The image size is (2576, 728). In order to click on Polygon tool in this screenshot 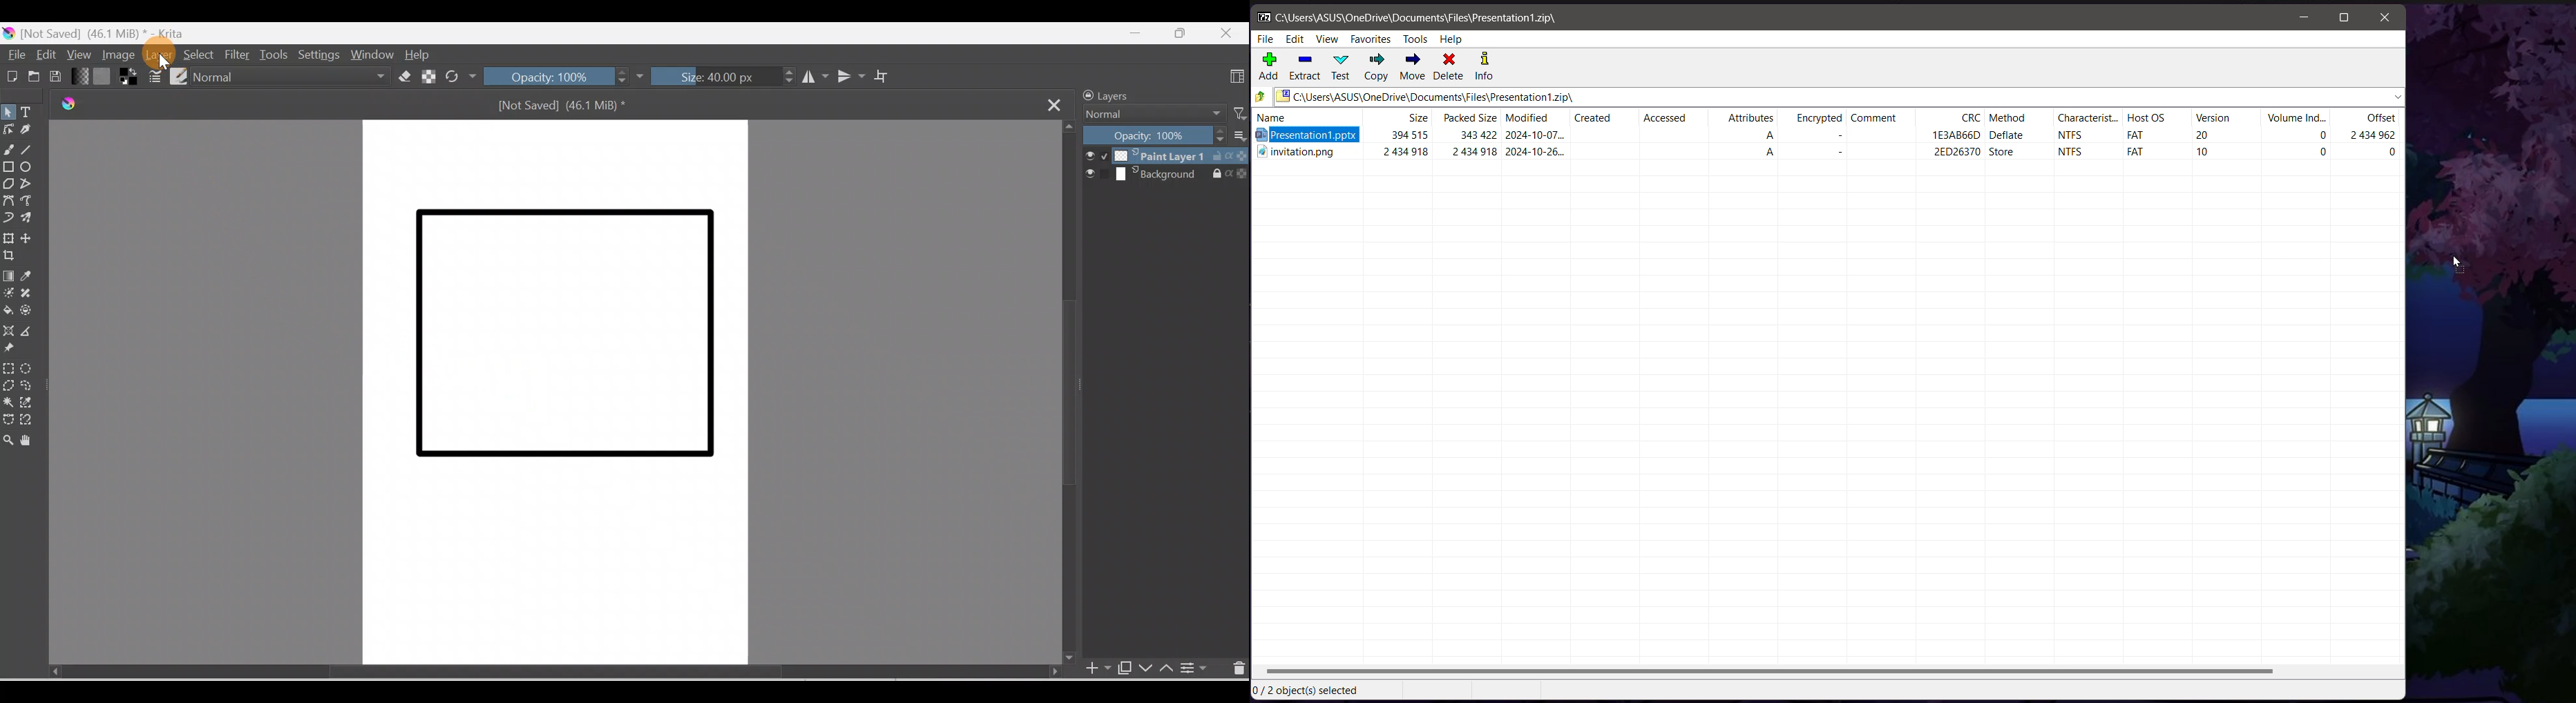, I will do `click(9, 184)`.